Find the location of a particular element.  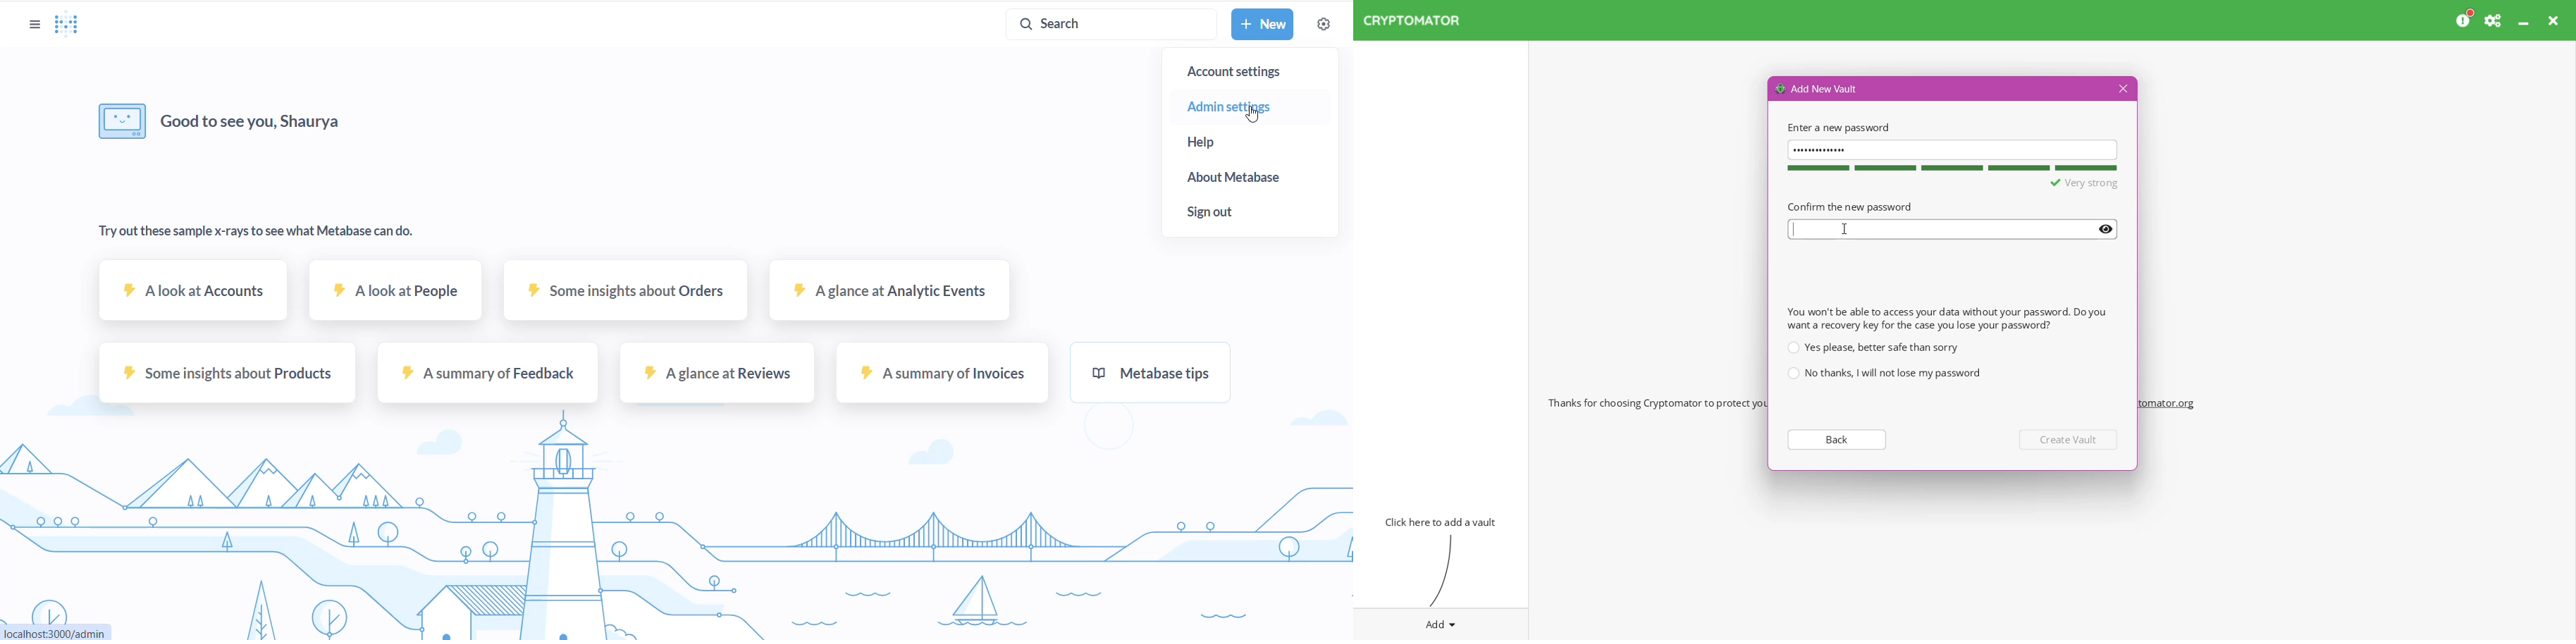

CRYPTOMATOR Application Name is located at coordinates (1418, 20).